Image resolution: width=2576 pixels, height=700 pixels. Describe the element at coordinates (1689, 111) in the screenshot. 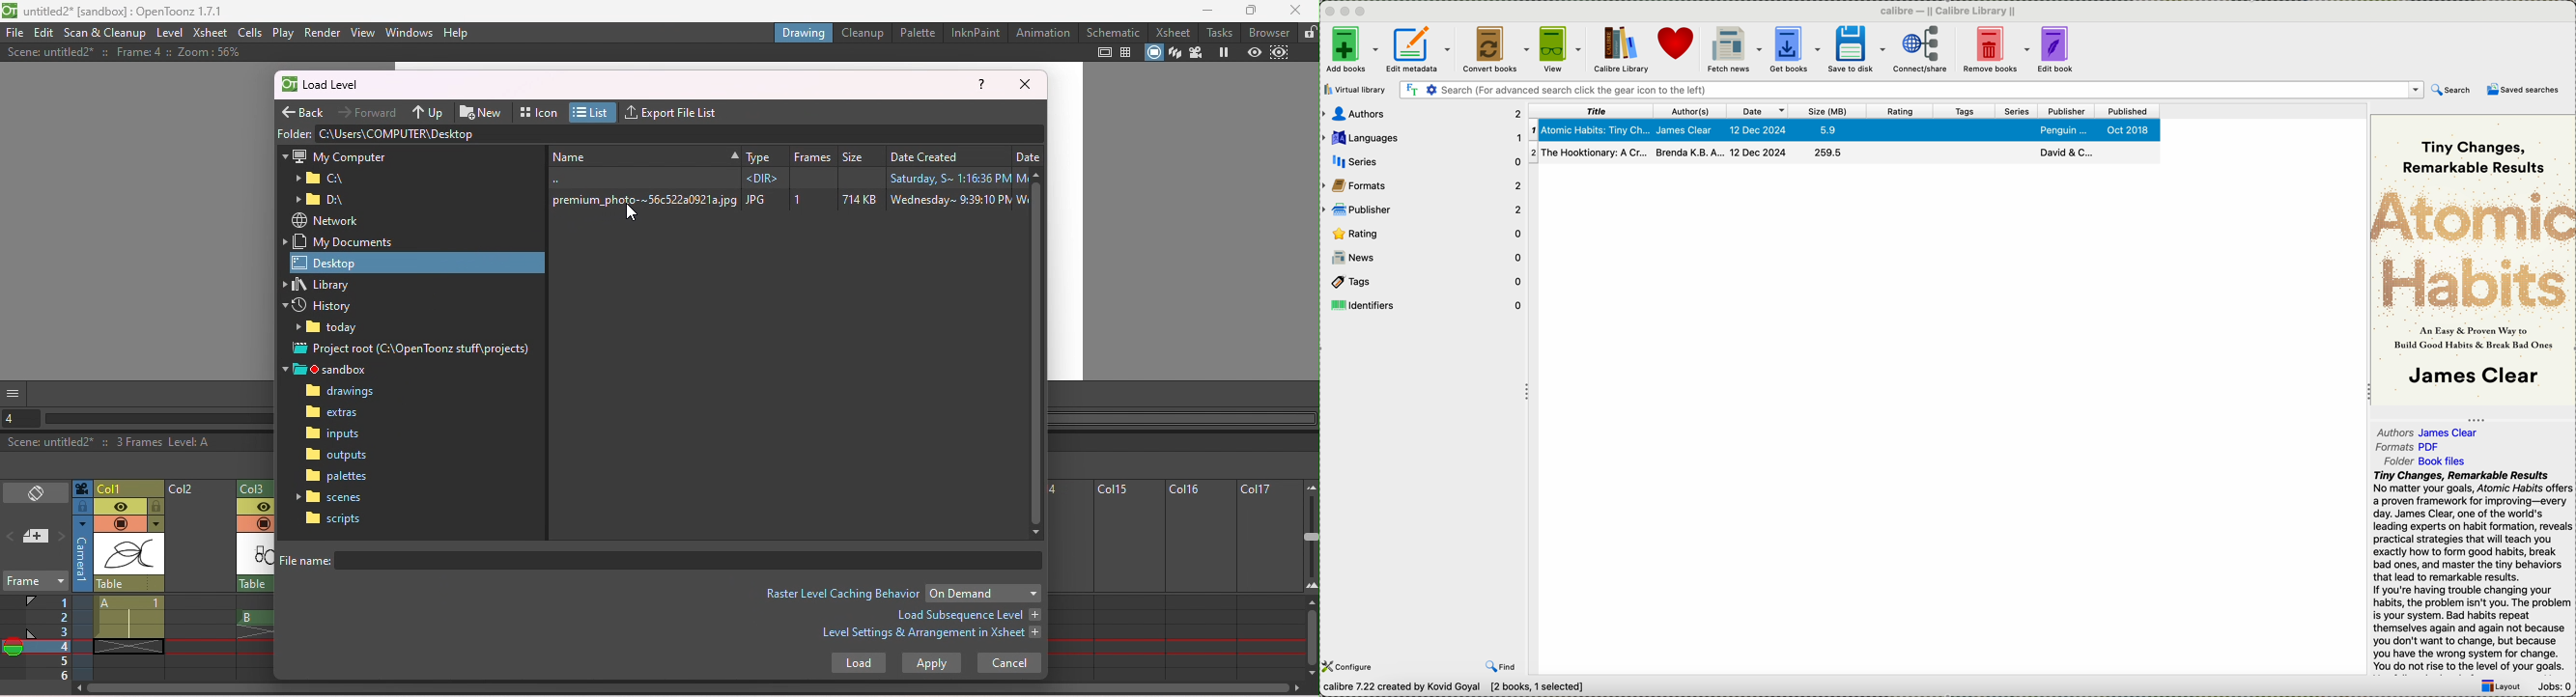

I see `author(s)` at that location.